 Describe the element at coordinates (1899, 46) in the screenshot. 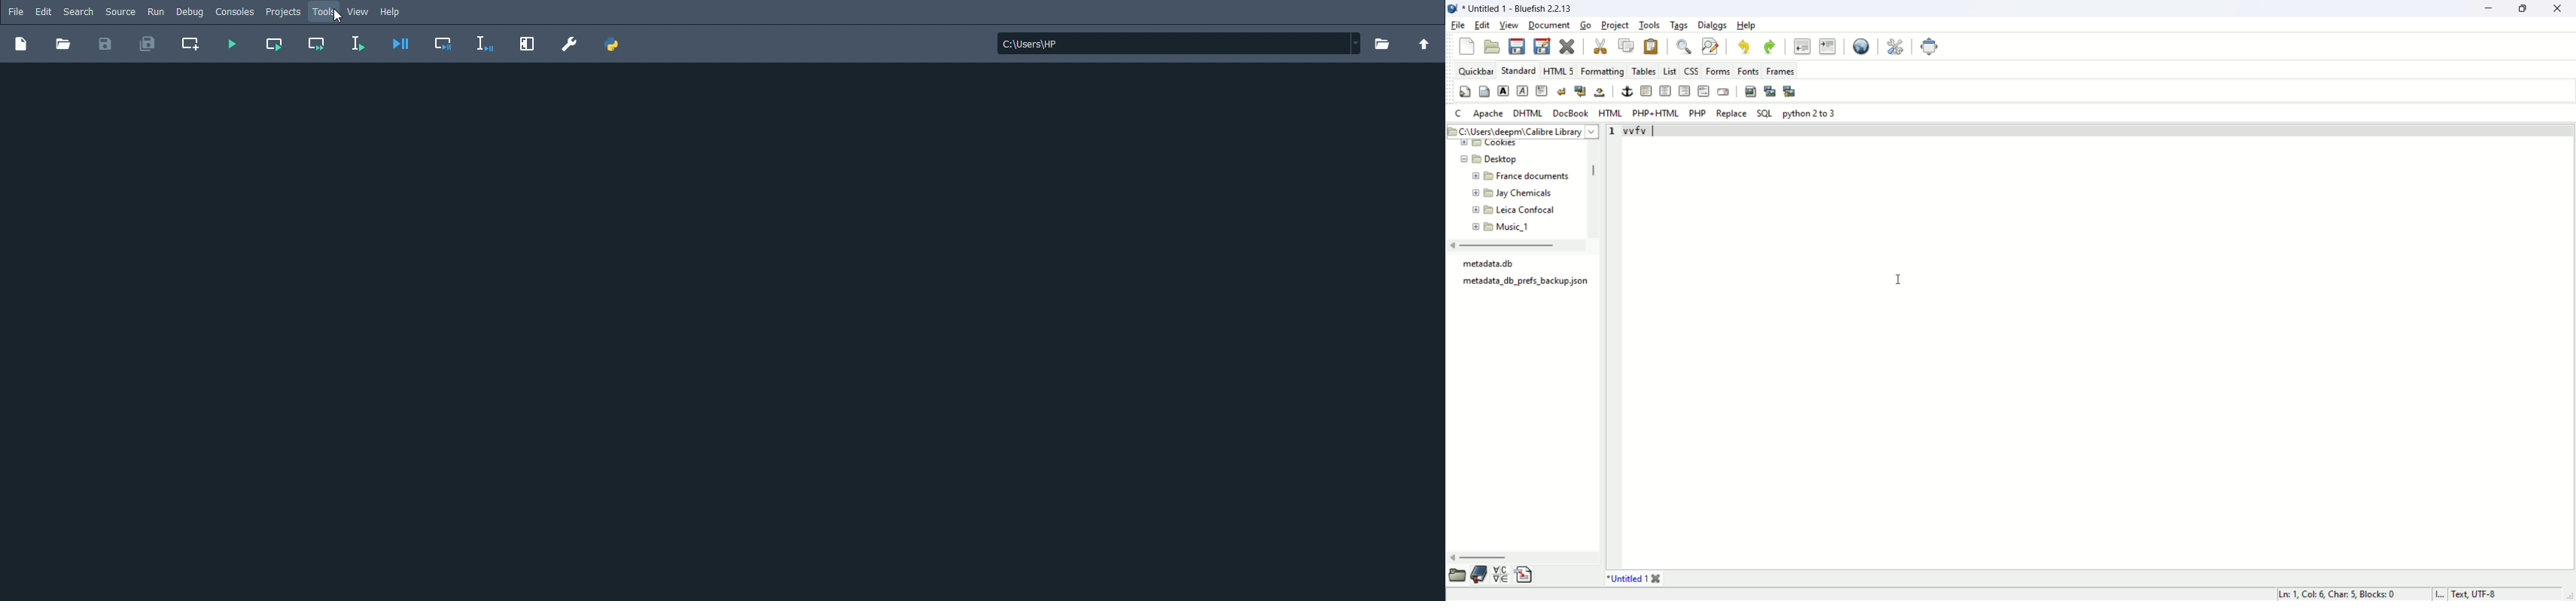

I see `preferences` at that location.